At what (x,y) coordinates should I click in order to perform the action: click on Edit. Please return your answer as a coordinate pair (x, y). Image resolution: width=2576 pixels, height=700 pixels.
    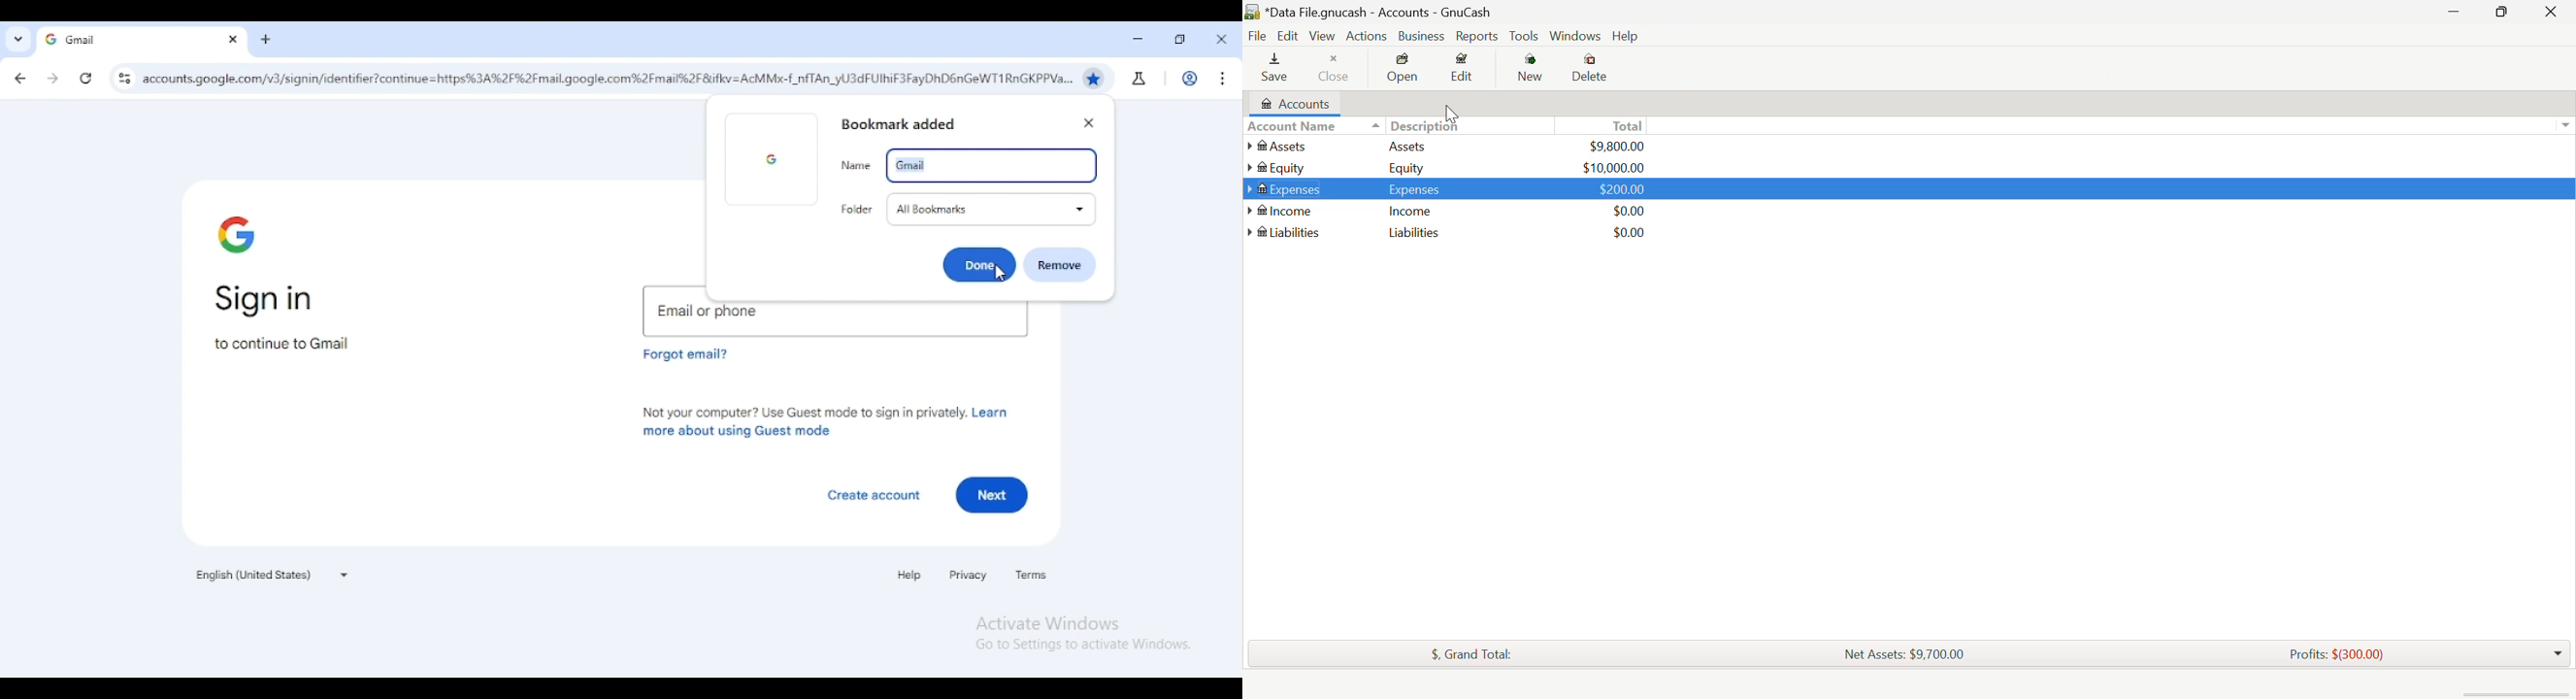
    Looking at the image, I should click on (1288, 36).